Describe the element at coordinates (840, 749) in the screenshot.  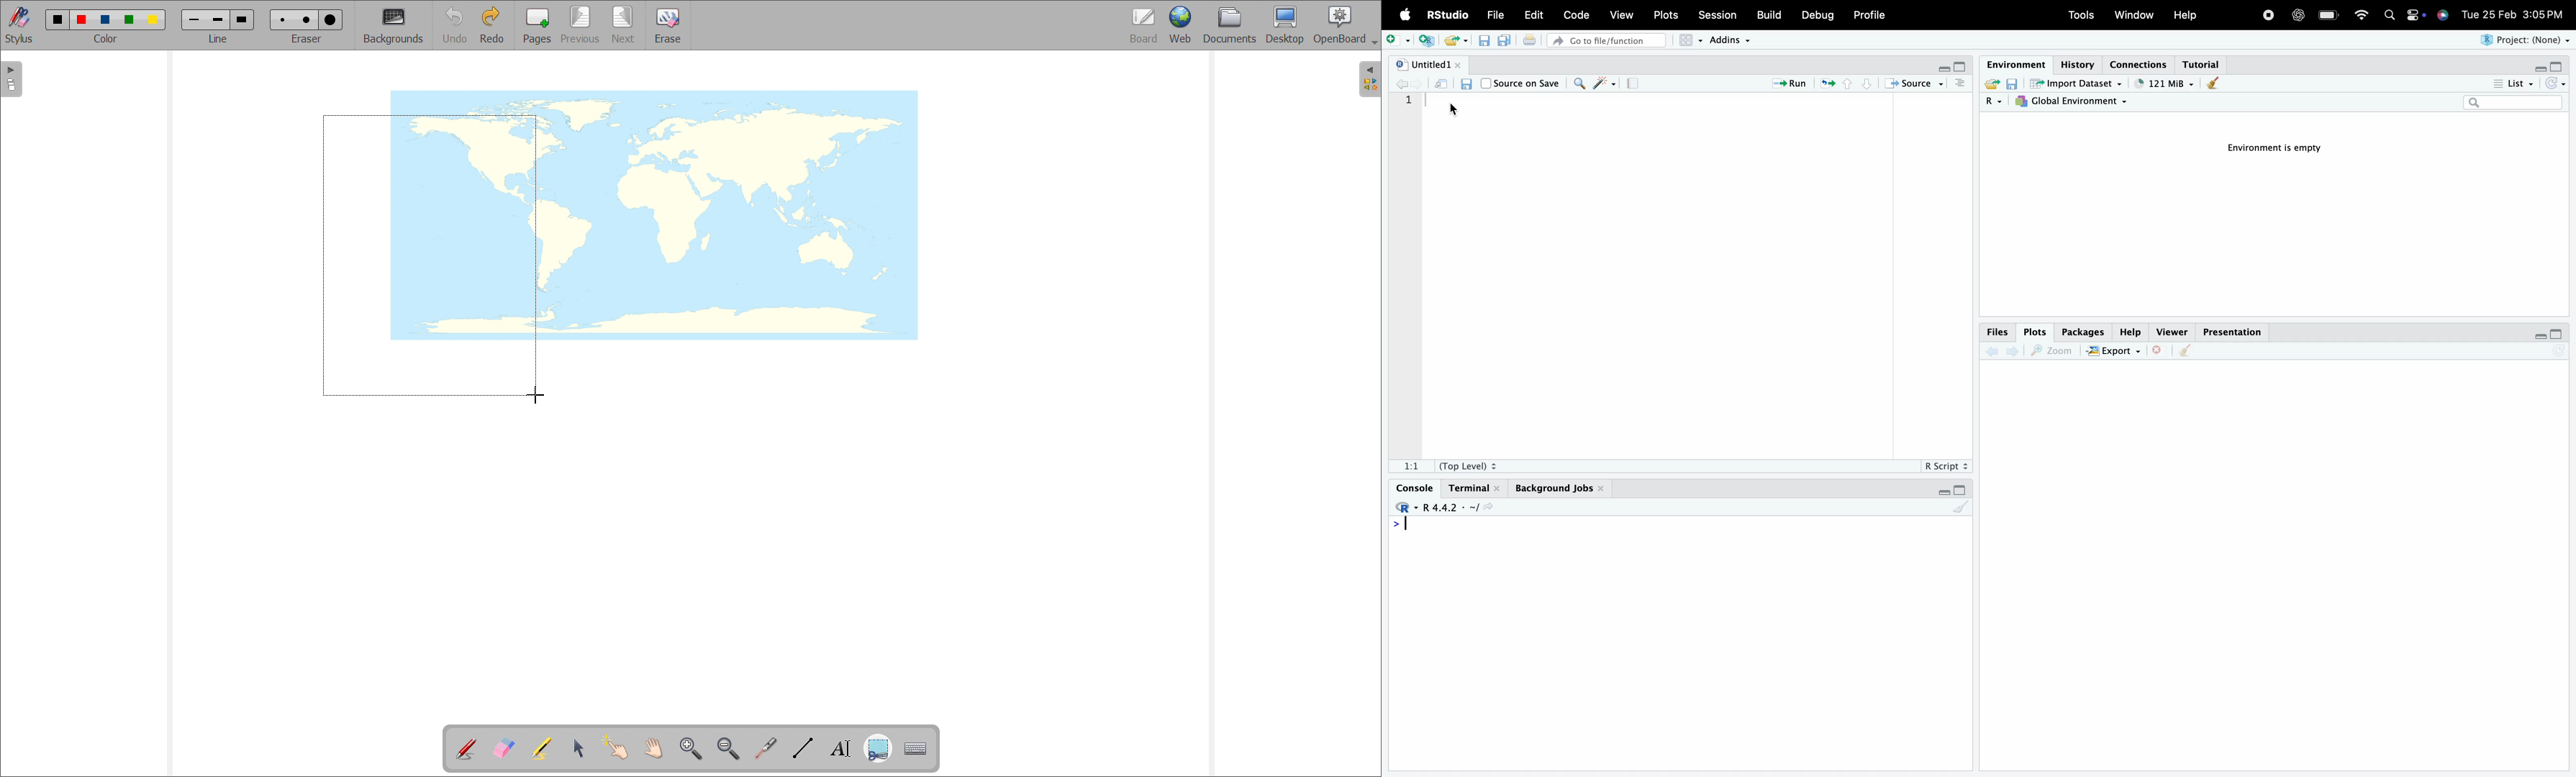
I see `write text` at that location.